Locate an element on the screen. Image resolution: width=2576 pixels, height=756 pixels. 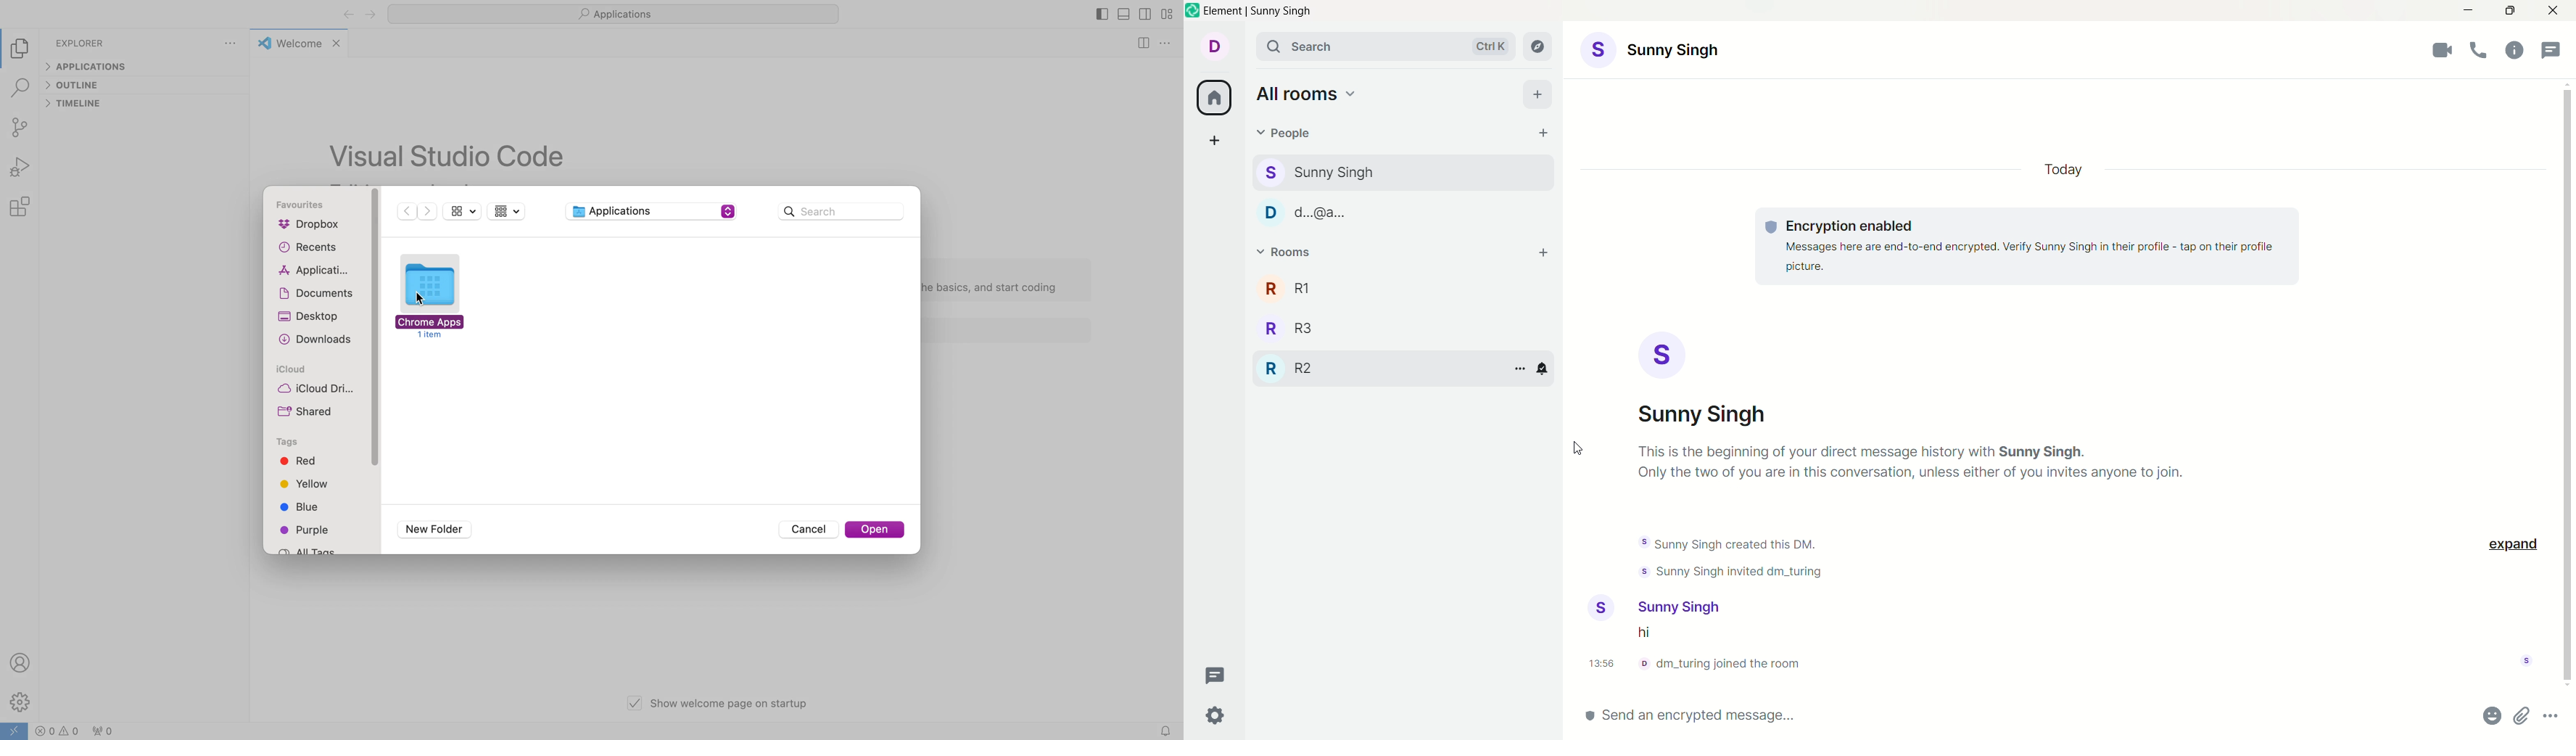
back is located at coordinates (348, 15).